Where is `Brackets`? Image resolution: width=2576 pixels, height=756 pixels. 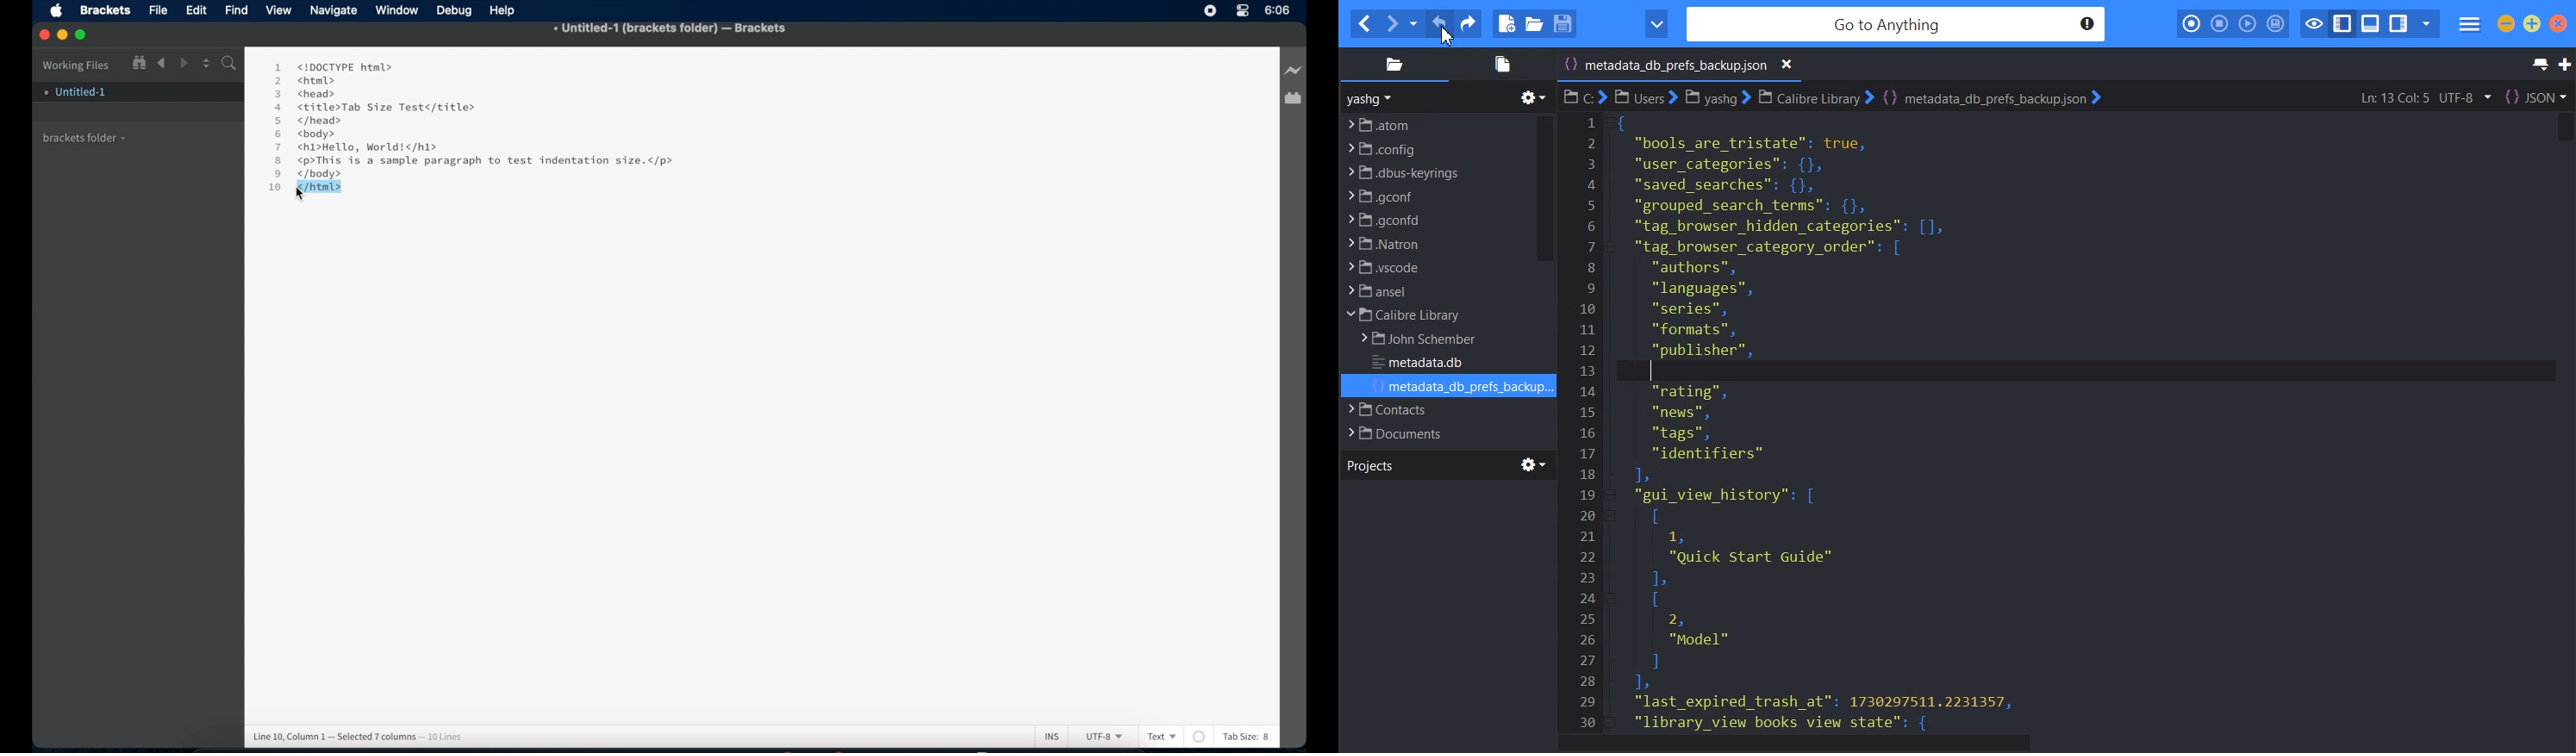
Brackets is located at coordinates (104, 9).